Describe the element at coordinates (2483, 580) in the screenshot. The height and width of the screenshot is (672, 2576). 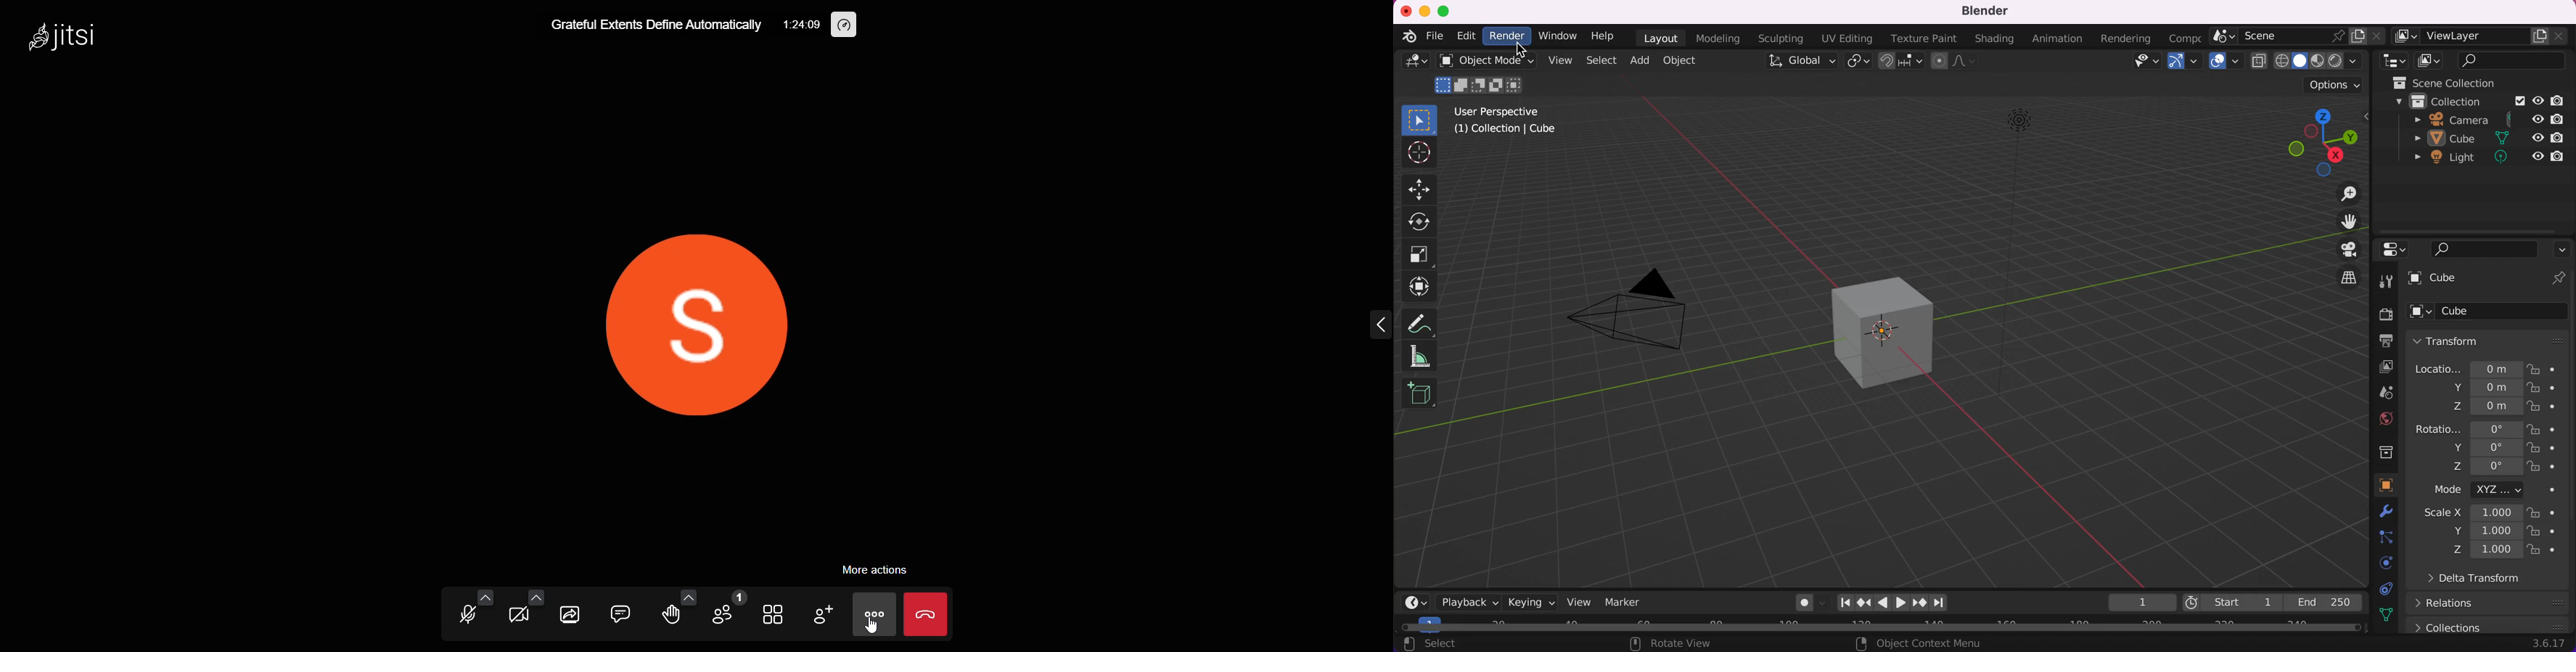
I see `delta transform` at that location.